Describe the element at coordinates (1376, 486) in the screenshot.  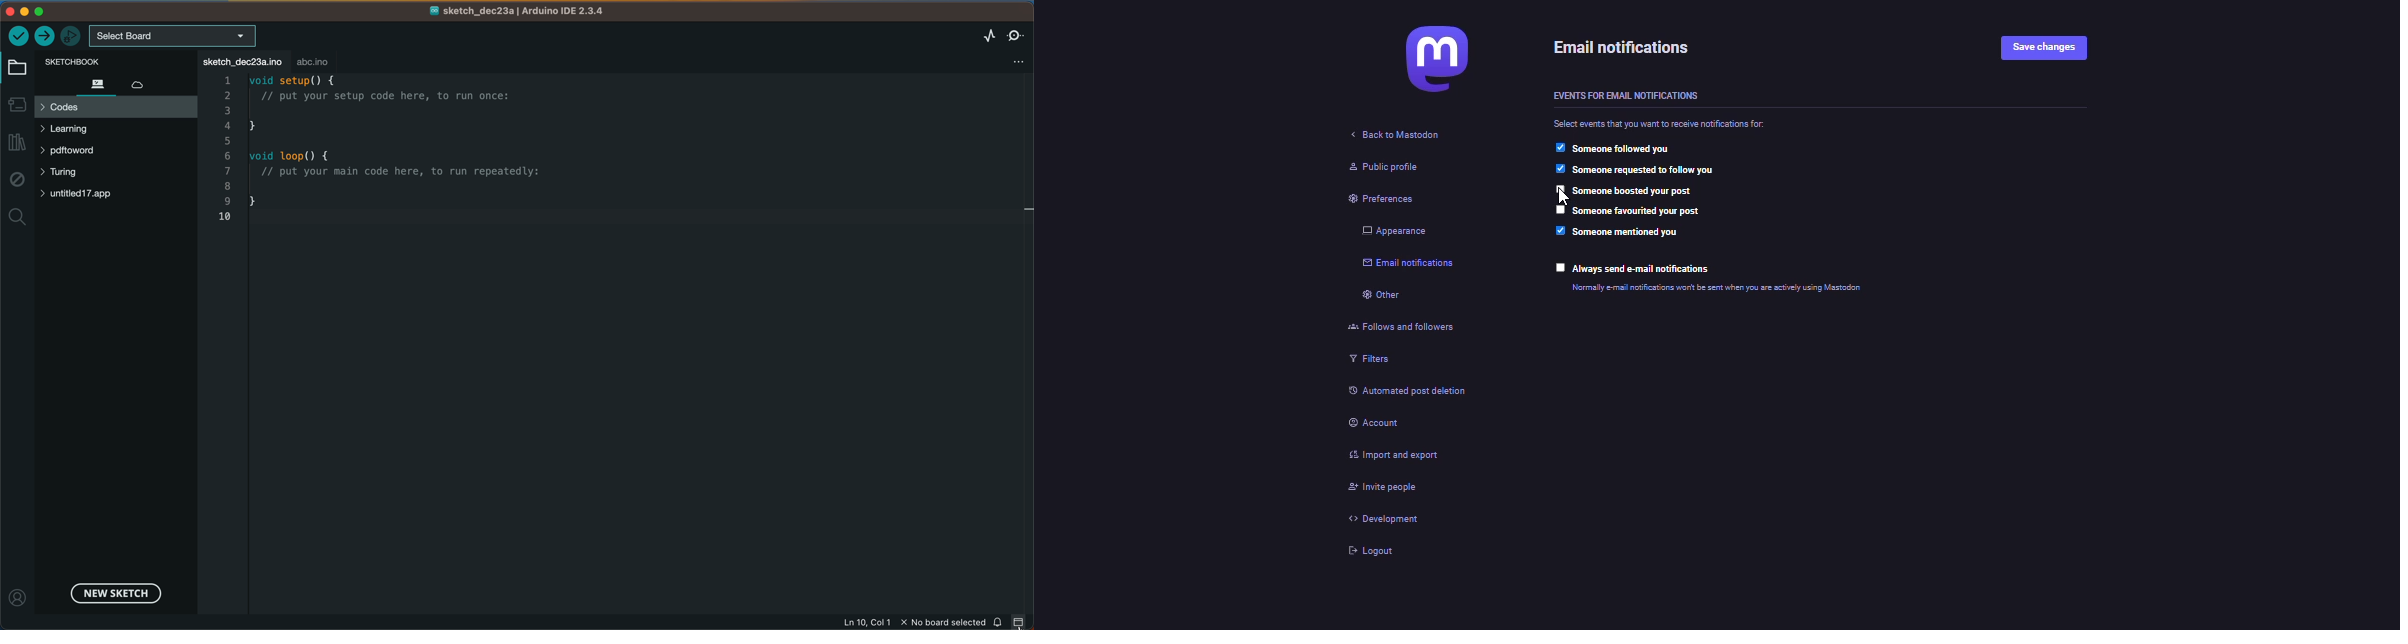
I see `invite people` at that location.